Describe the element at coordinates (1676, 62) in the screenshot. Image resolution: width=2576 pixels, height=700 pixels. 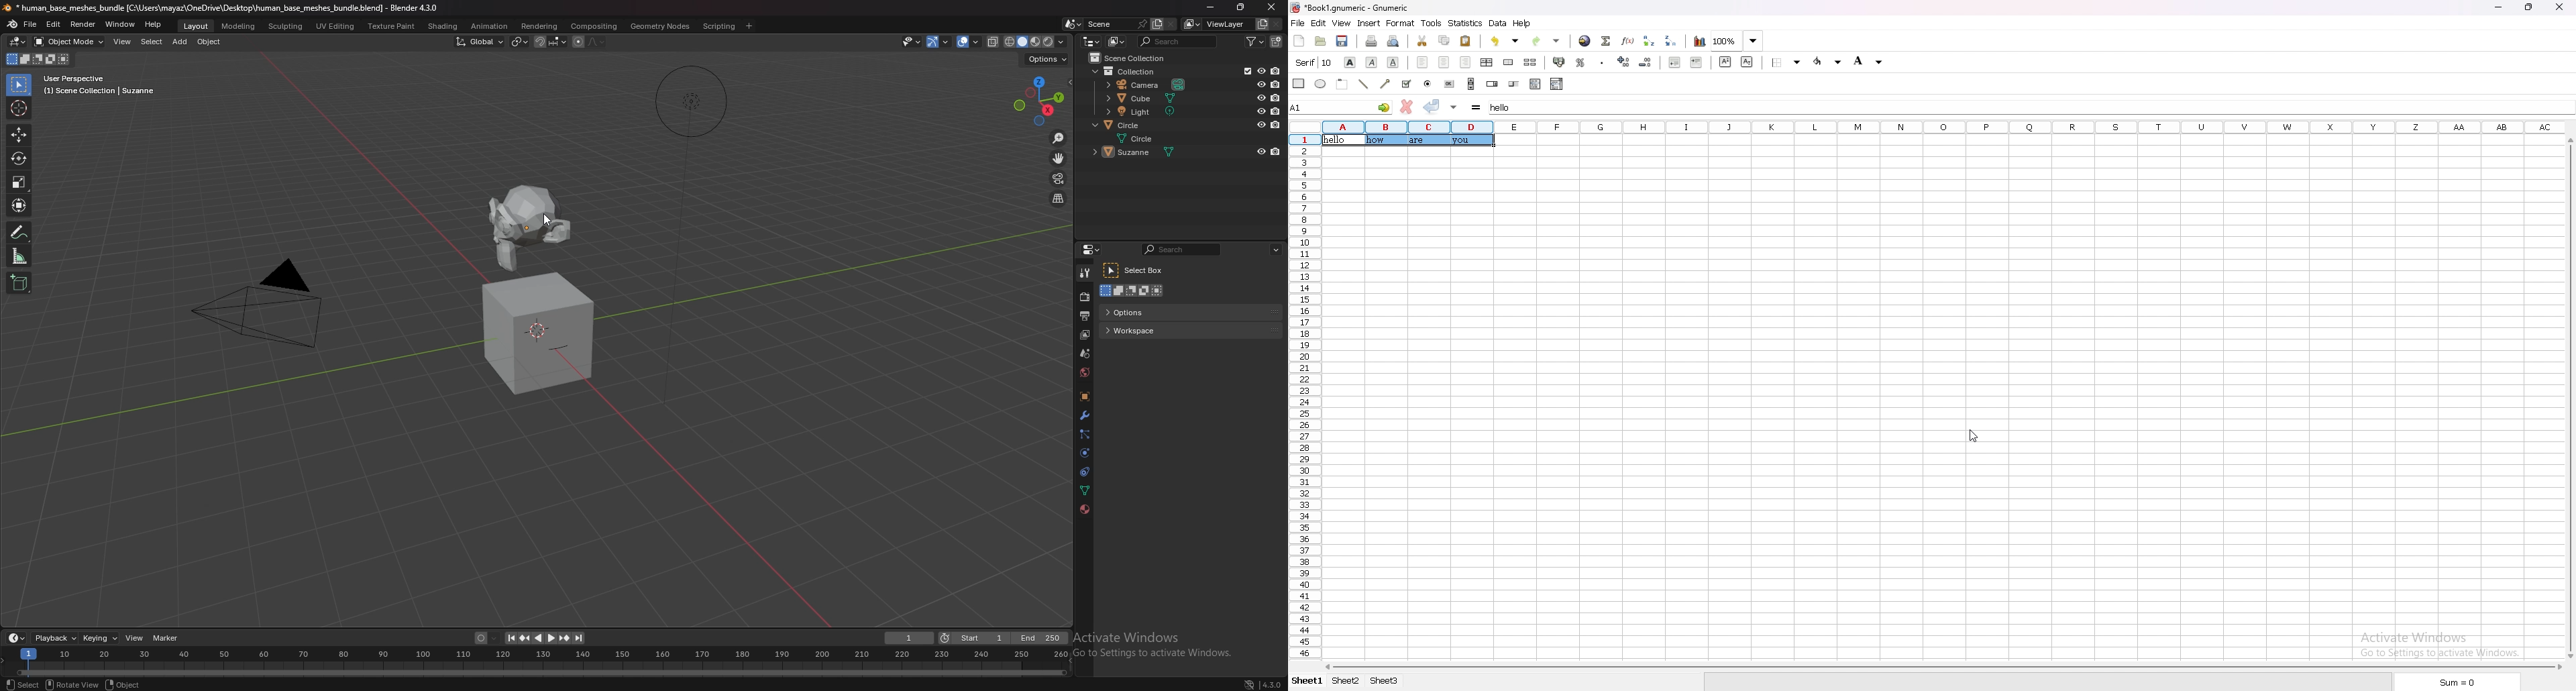
I see `decrease indent` at that location.